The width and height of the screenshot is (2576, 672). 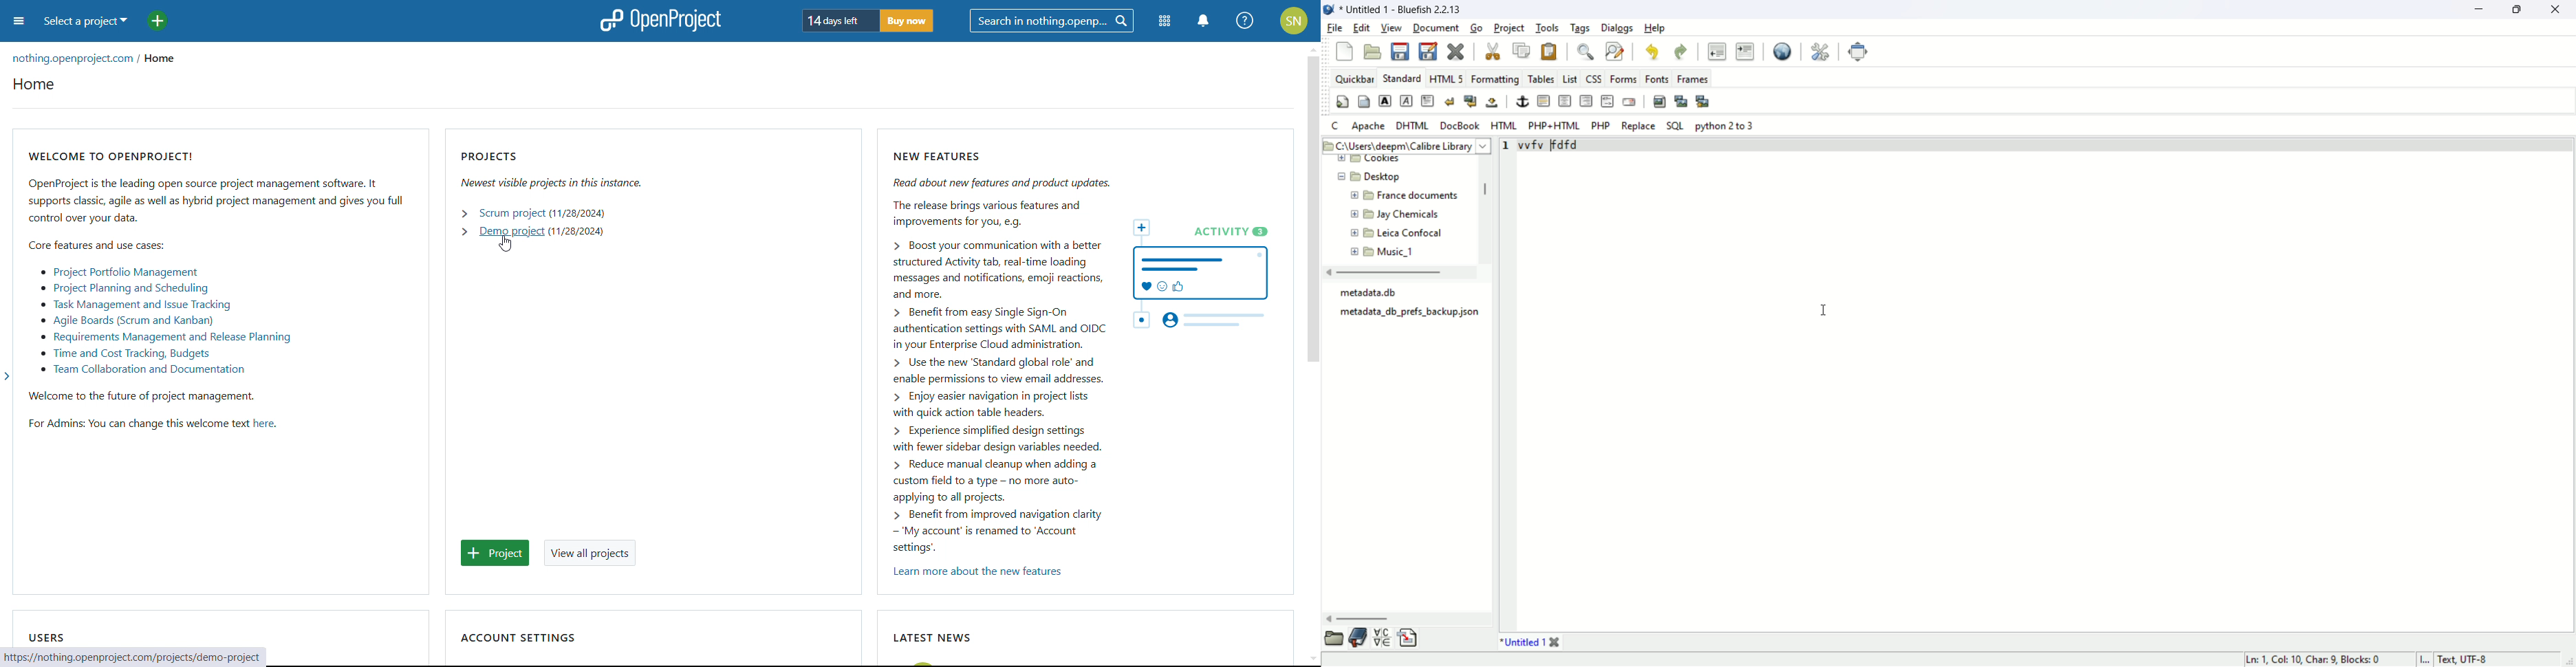 I want to click on folder name, so click(x=1402, y=194).